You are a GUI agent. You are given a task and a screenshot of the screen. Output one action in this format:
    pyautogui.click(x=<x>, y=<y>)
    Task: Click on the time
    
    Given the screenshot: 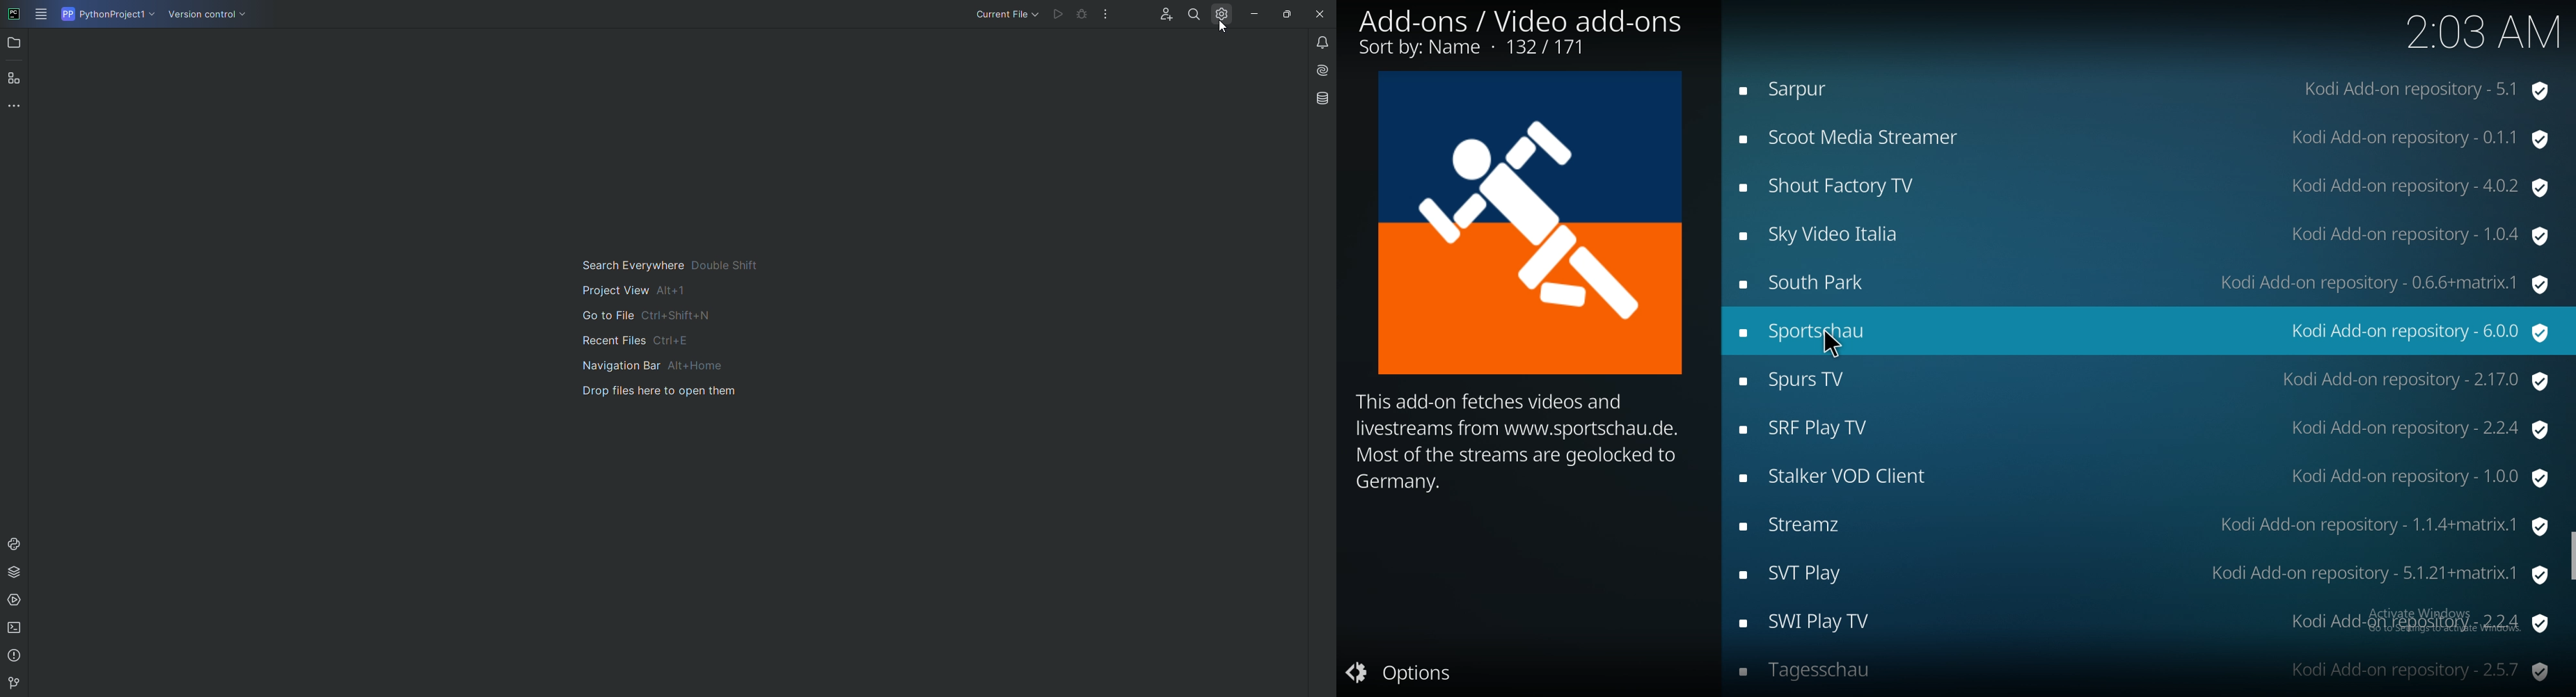 What is the action you would take?
    pyautogui.click(x=2483, y=32)
    